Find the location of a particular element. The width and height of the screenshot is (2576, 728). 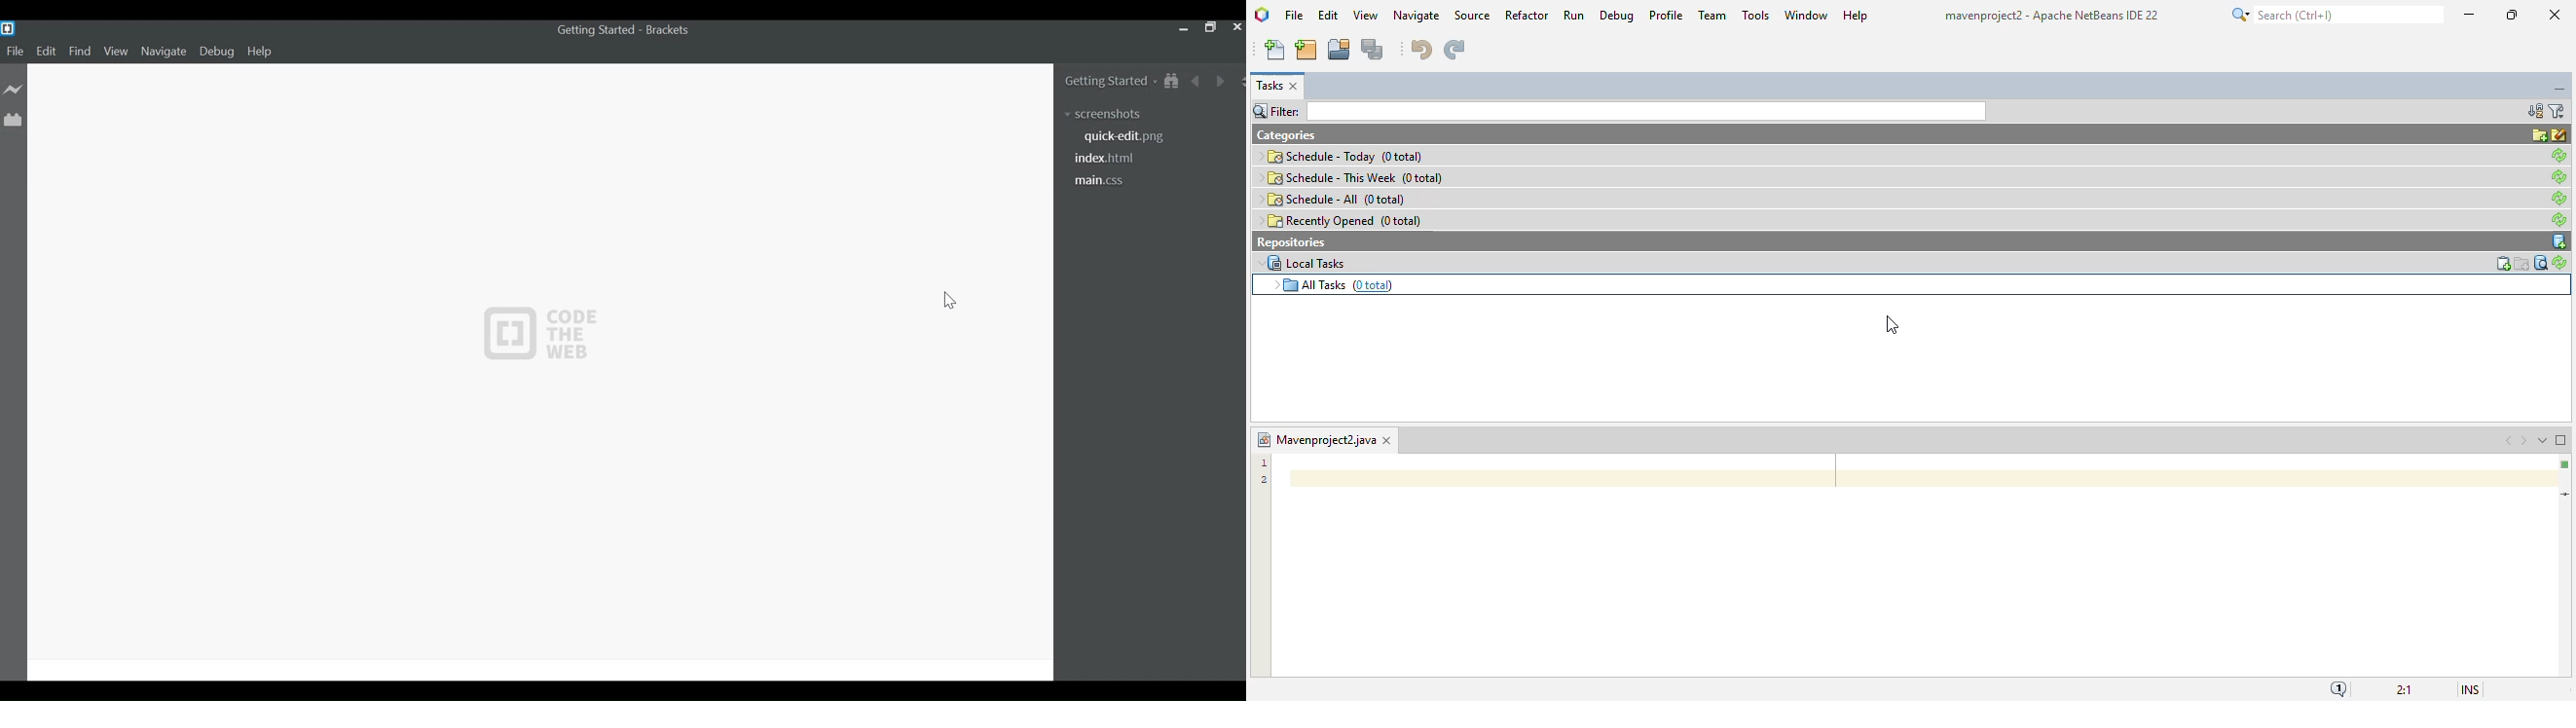

tools is located at coordinates (1755, 15).